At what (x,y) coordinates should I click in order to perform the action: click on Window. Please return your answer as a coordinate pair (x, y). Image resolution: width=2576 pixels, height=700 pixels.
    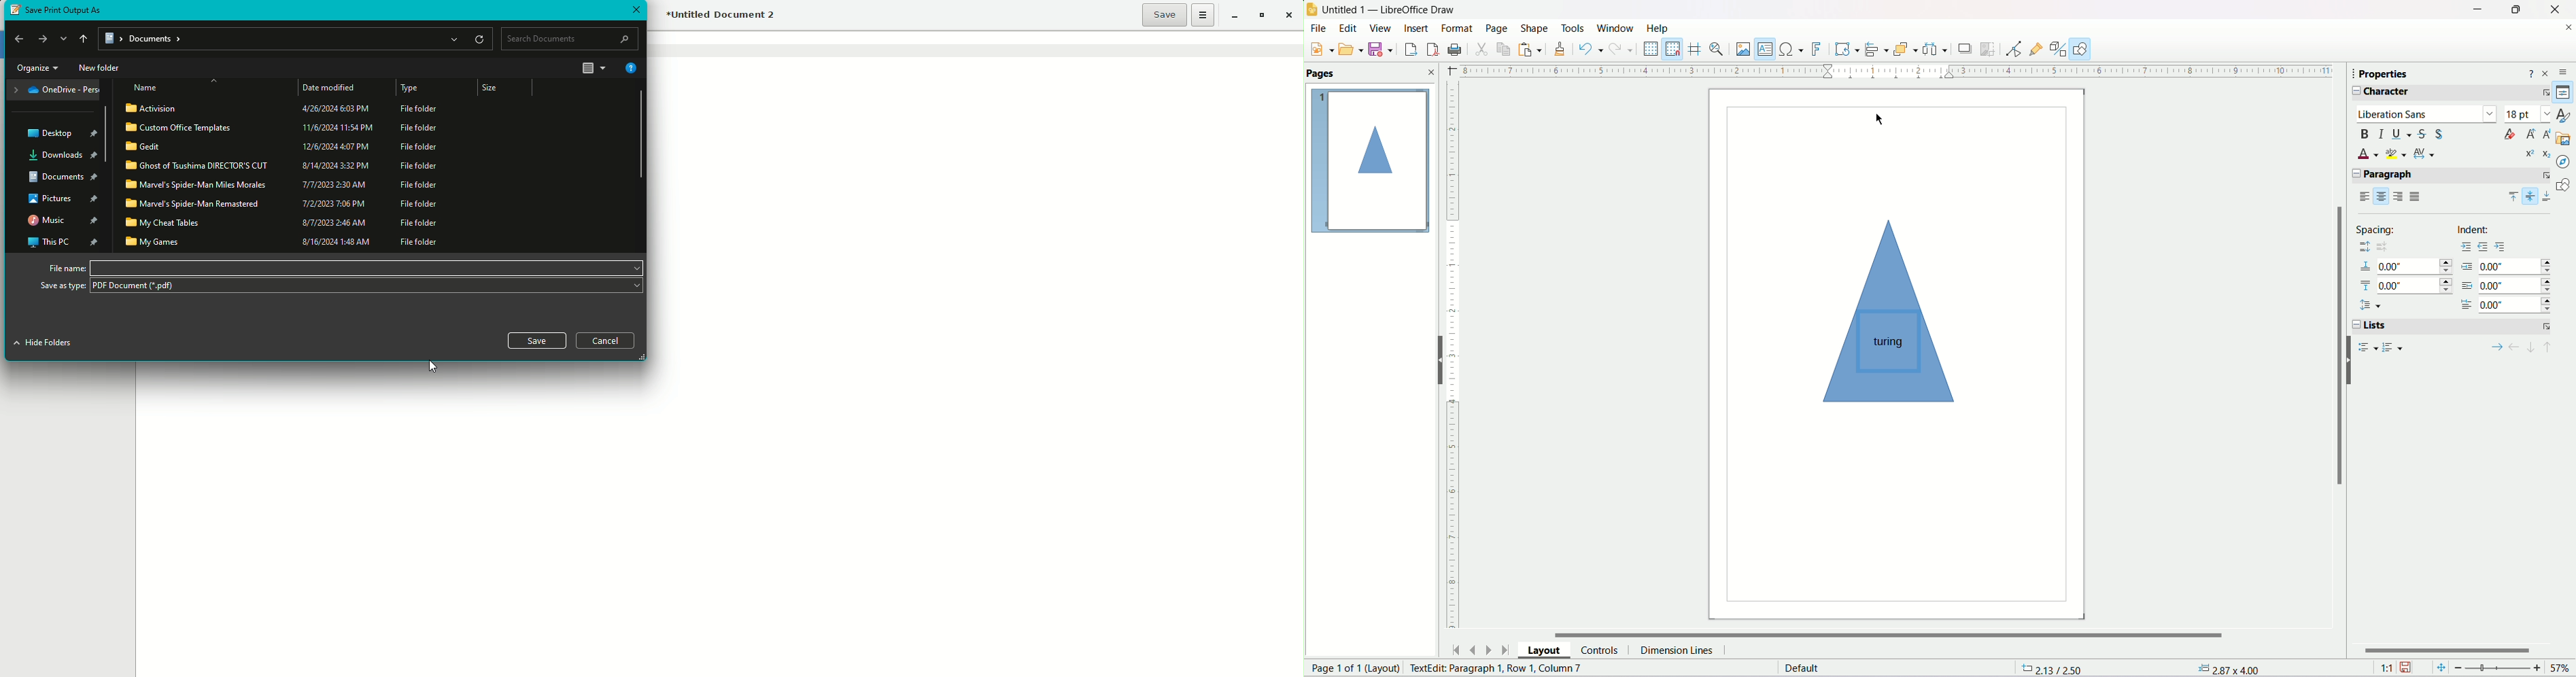
    Looking at the image, I should click on (1615, 28).